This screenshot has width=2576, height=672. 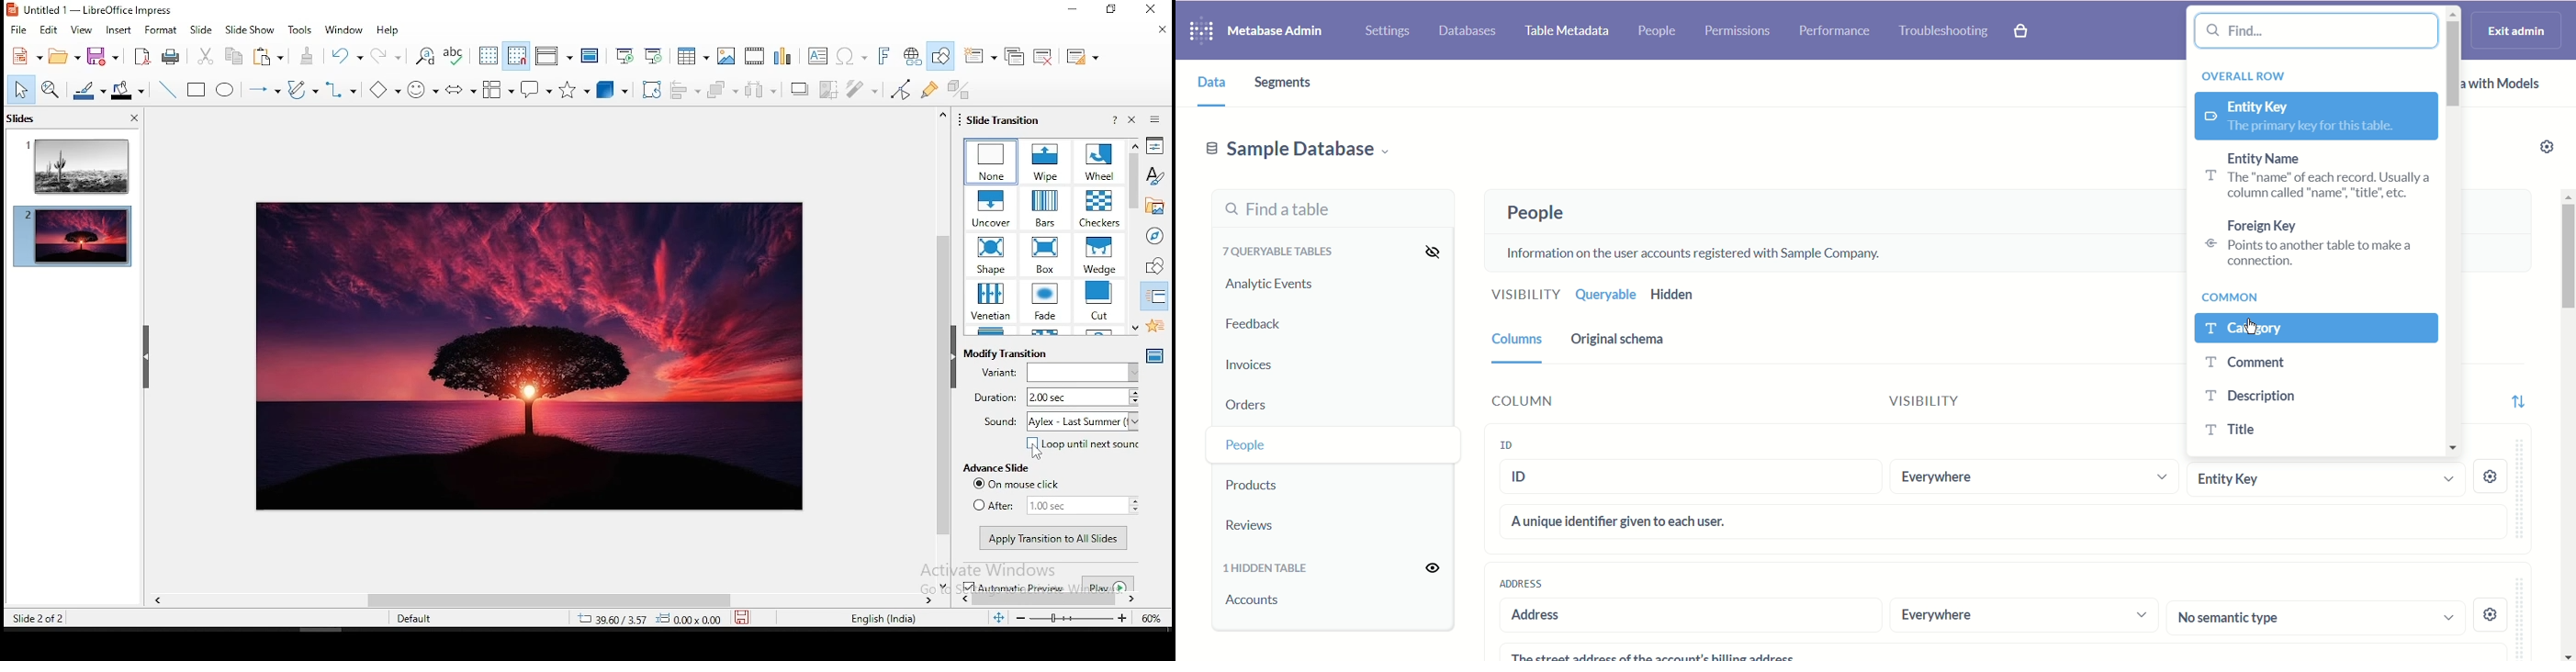 I want to click on on mouse click, so click(x=1014, y=485).